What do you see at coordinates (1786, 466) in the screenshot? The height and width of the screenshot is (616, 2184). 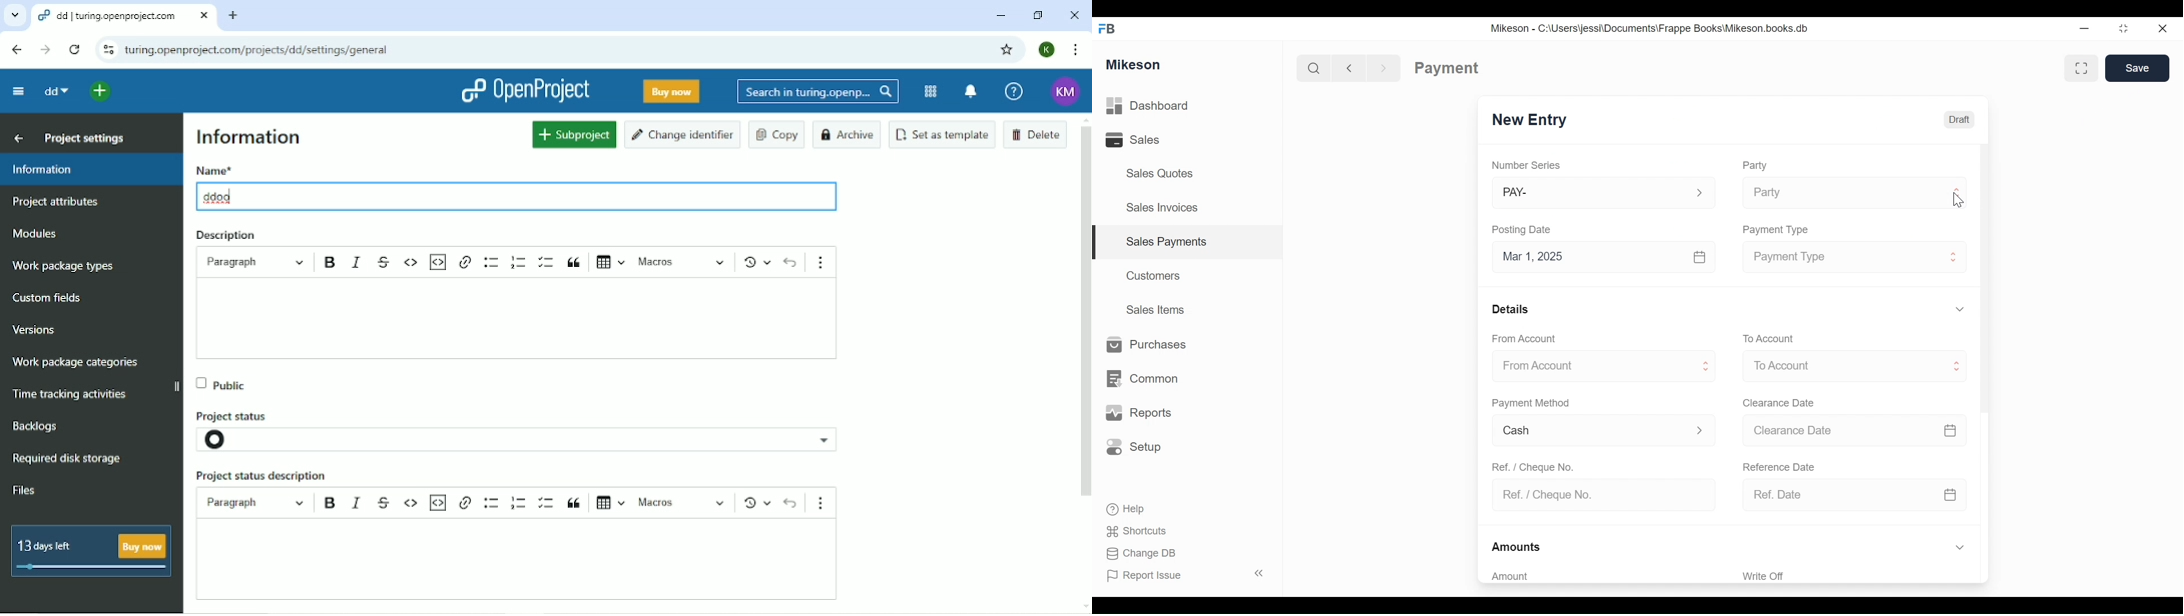 I see `Reference date` at bounding box center [1786, 466].